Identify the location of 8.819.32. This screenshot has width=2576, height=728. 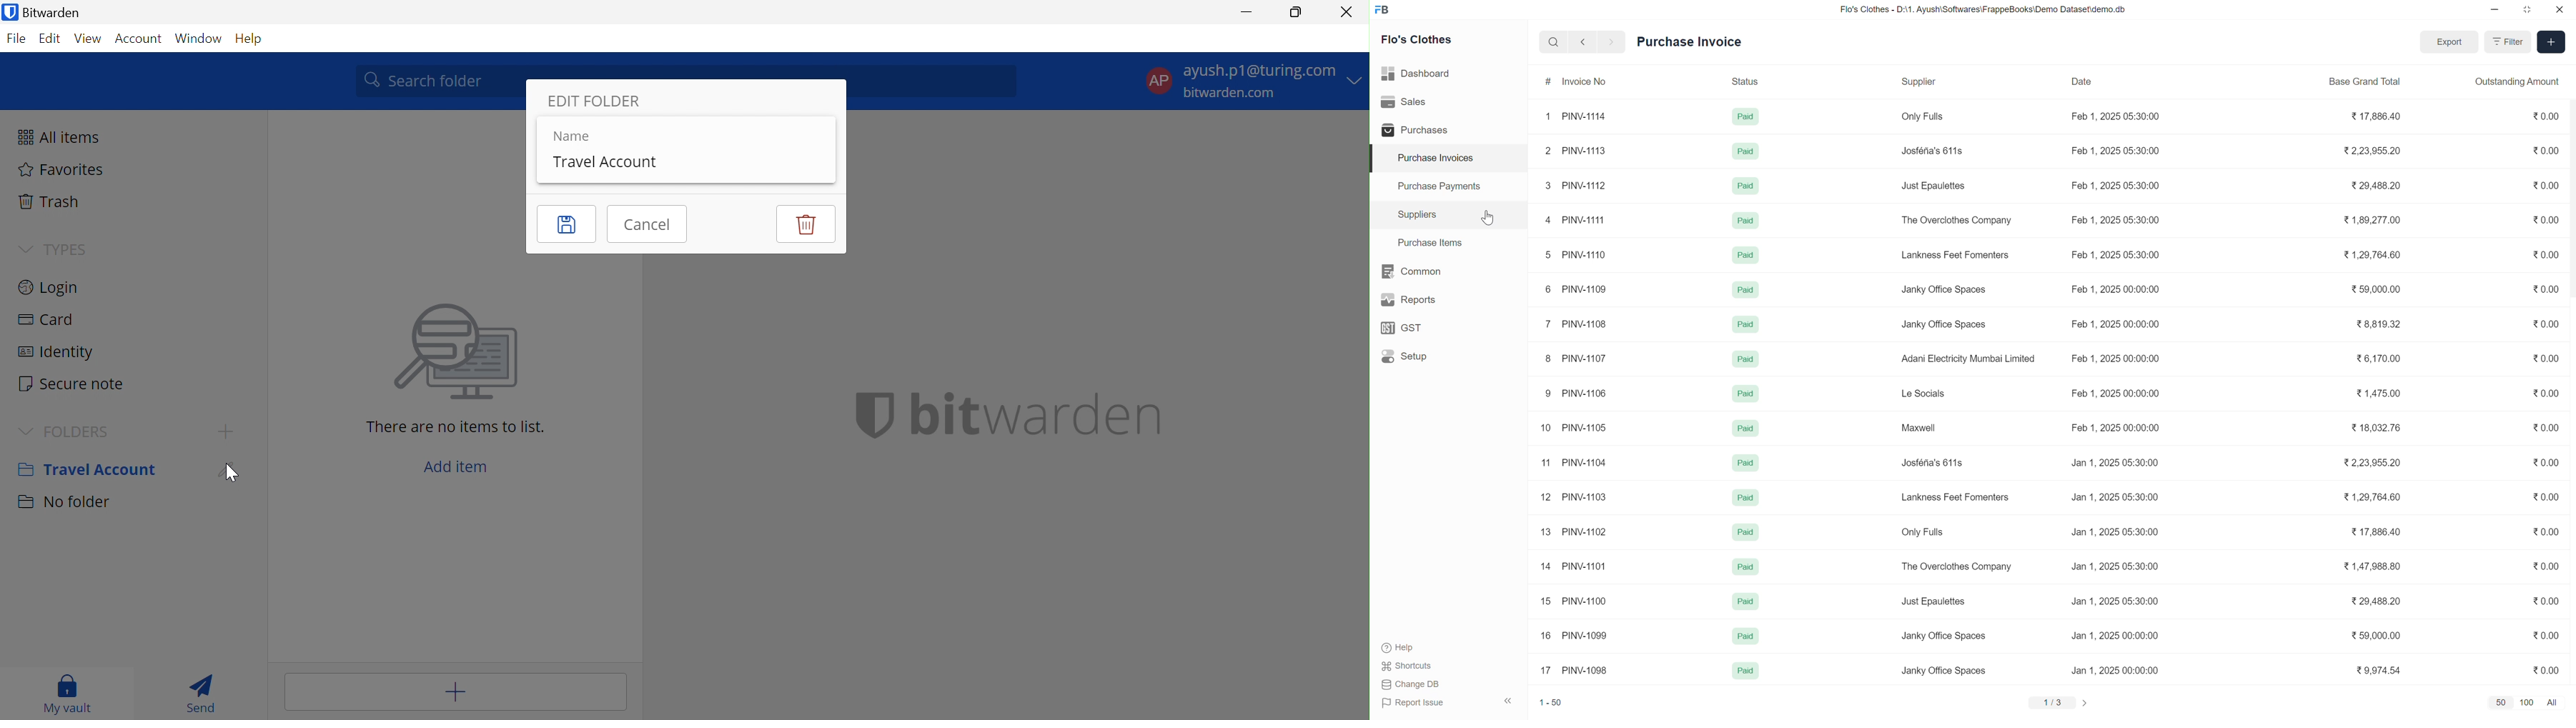
(2380, 324).